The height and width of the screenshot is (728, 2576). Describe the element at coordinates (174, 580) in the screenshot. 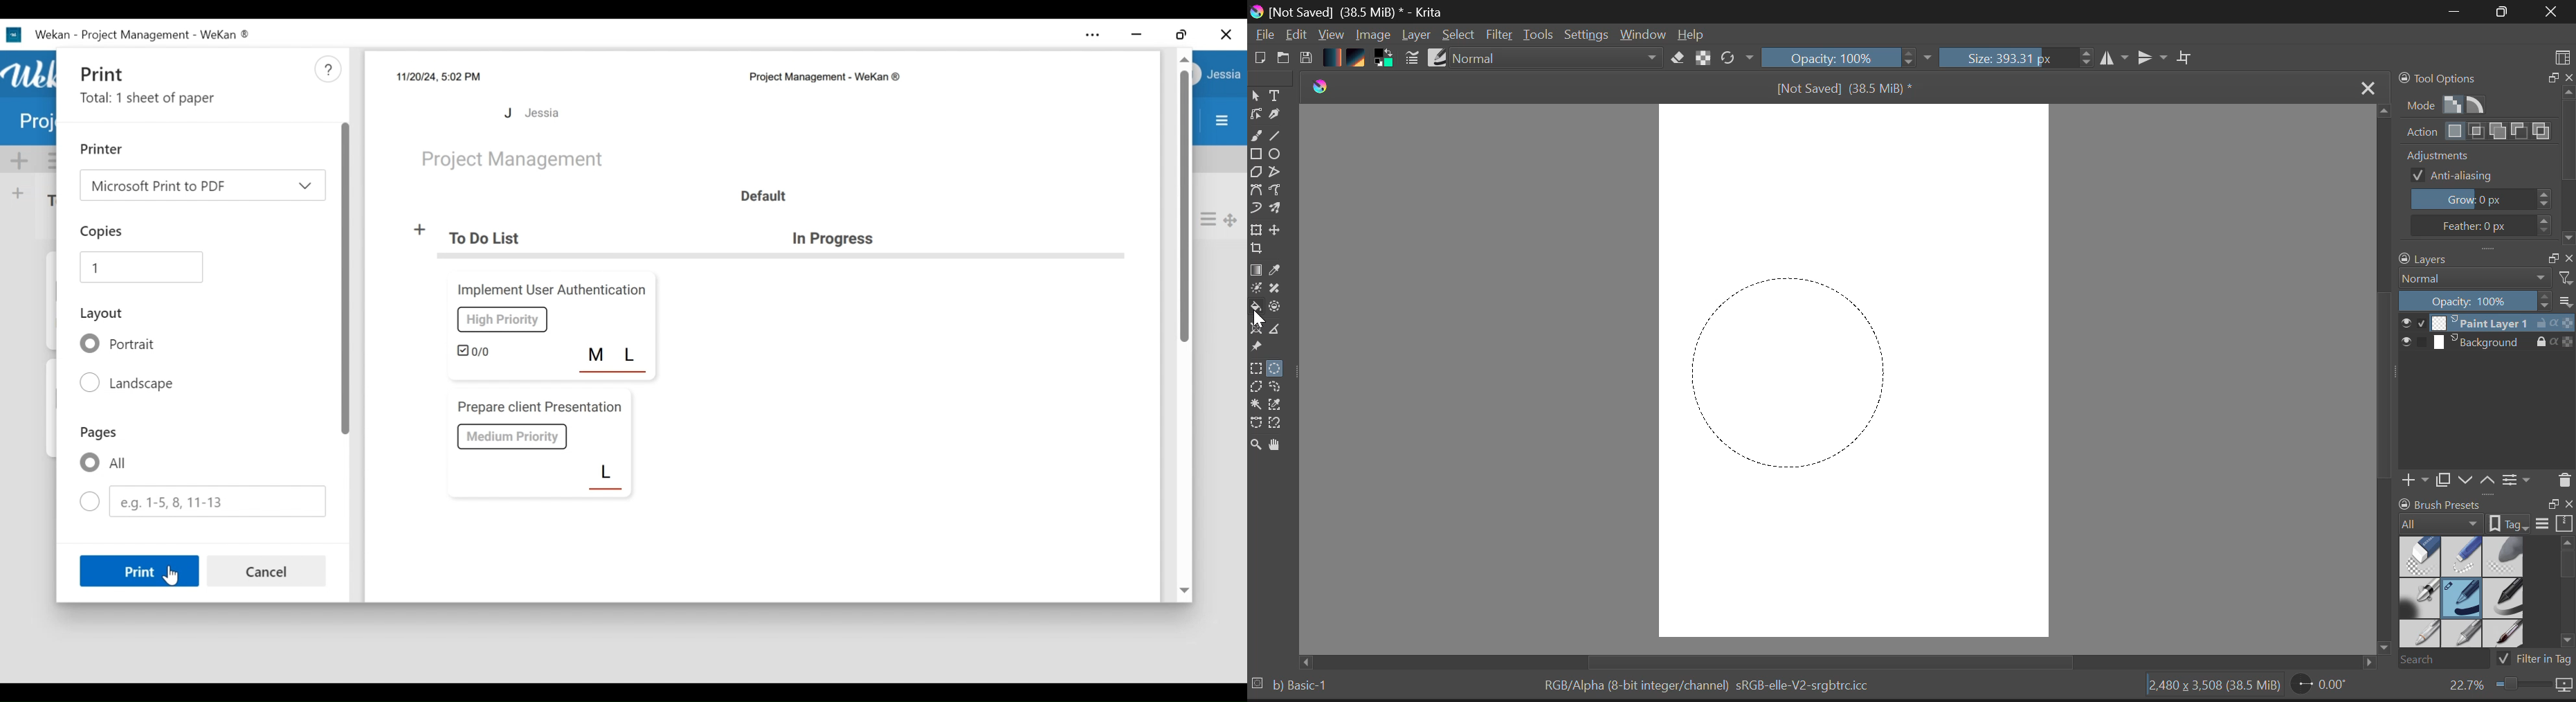

I see `cursor` at that location.